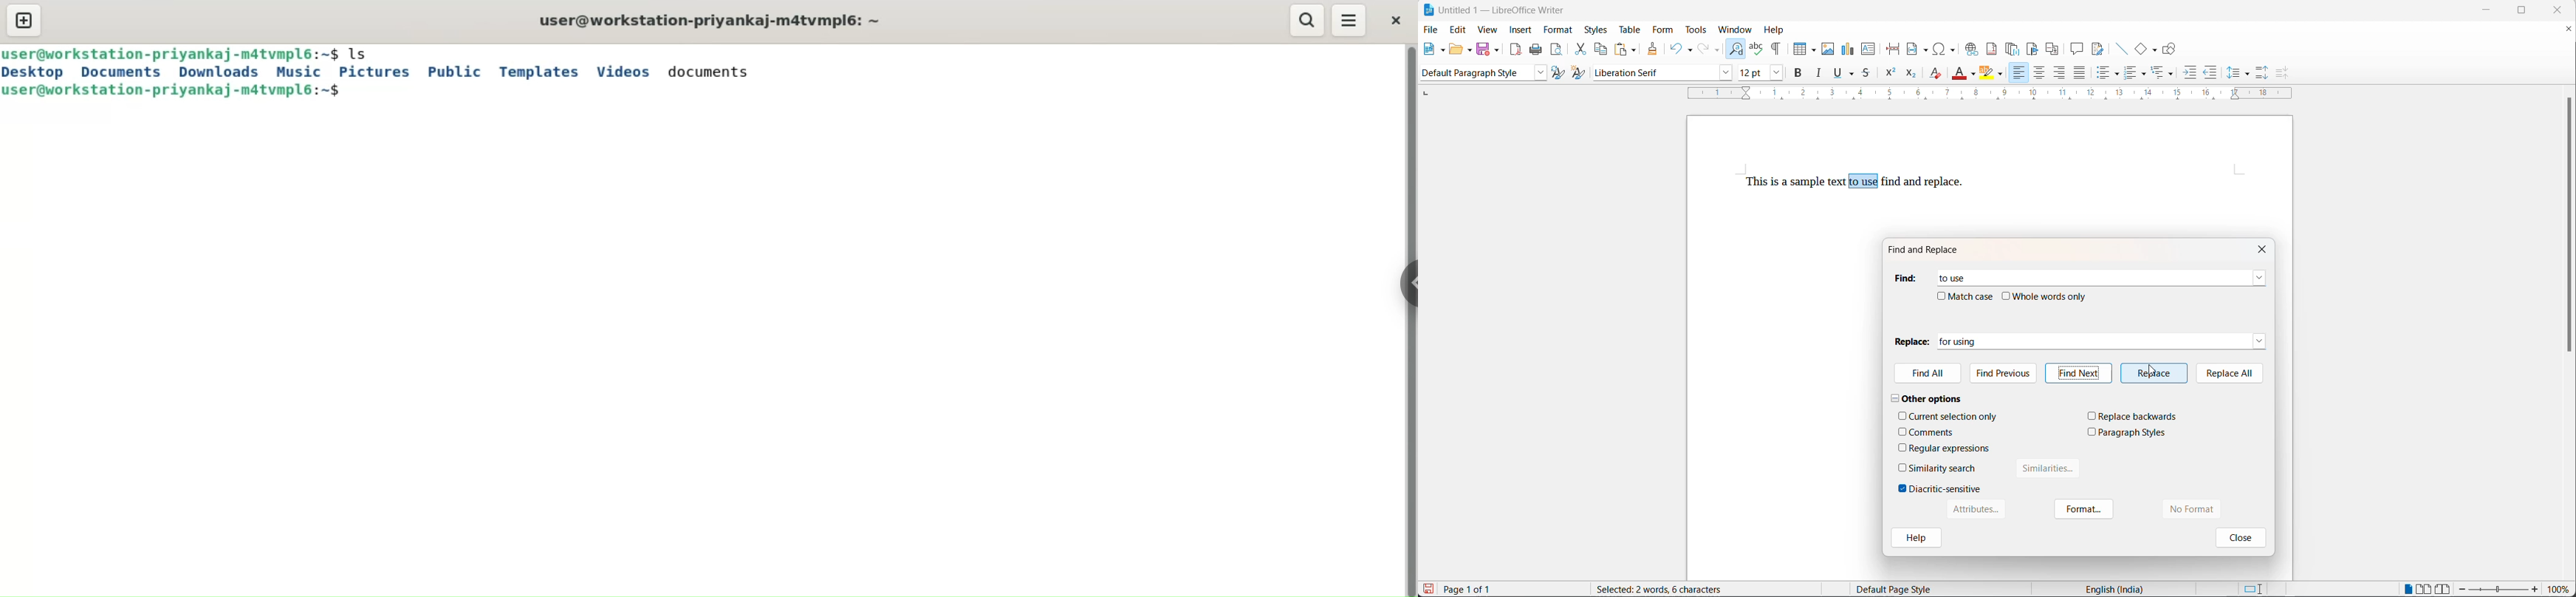 The height and width of the screenshot is (616, 2576). Describe the element at coordinates (1915, 539) in the screenshot. I see `help` at that location.